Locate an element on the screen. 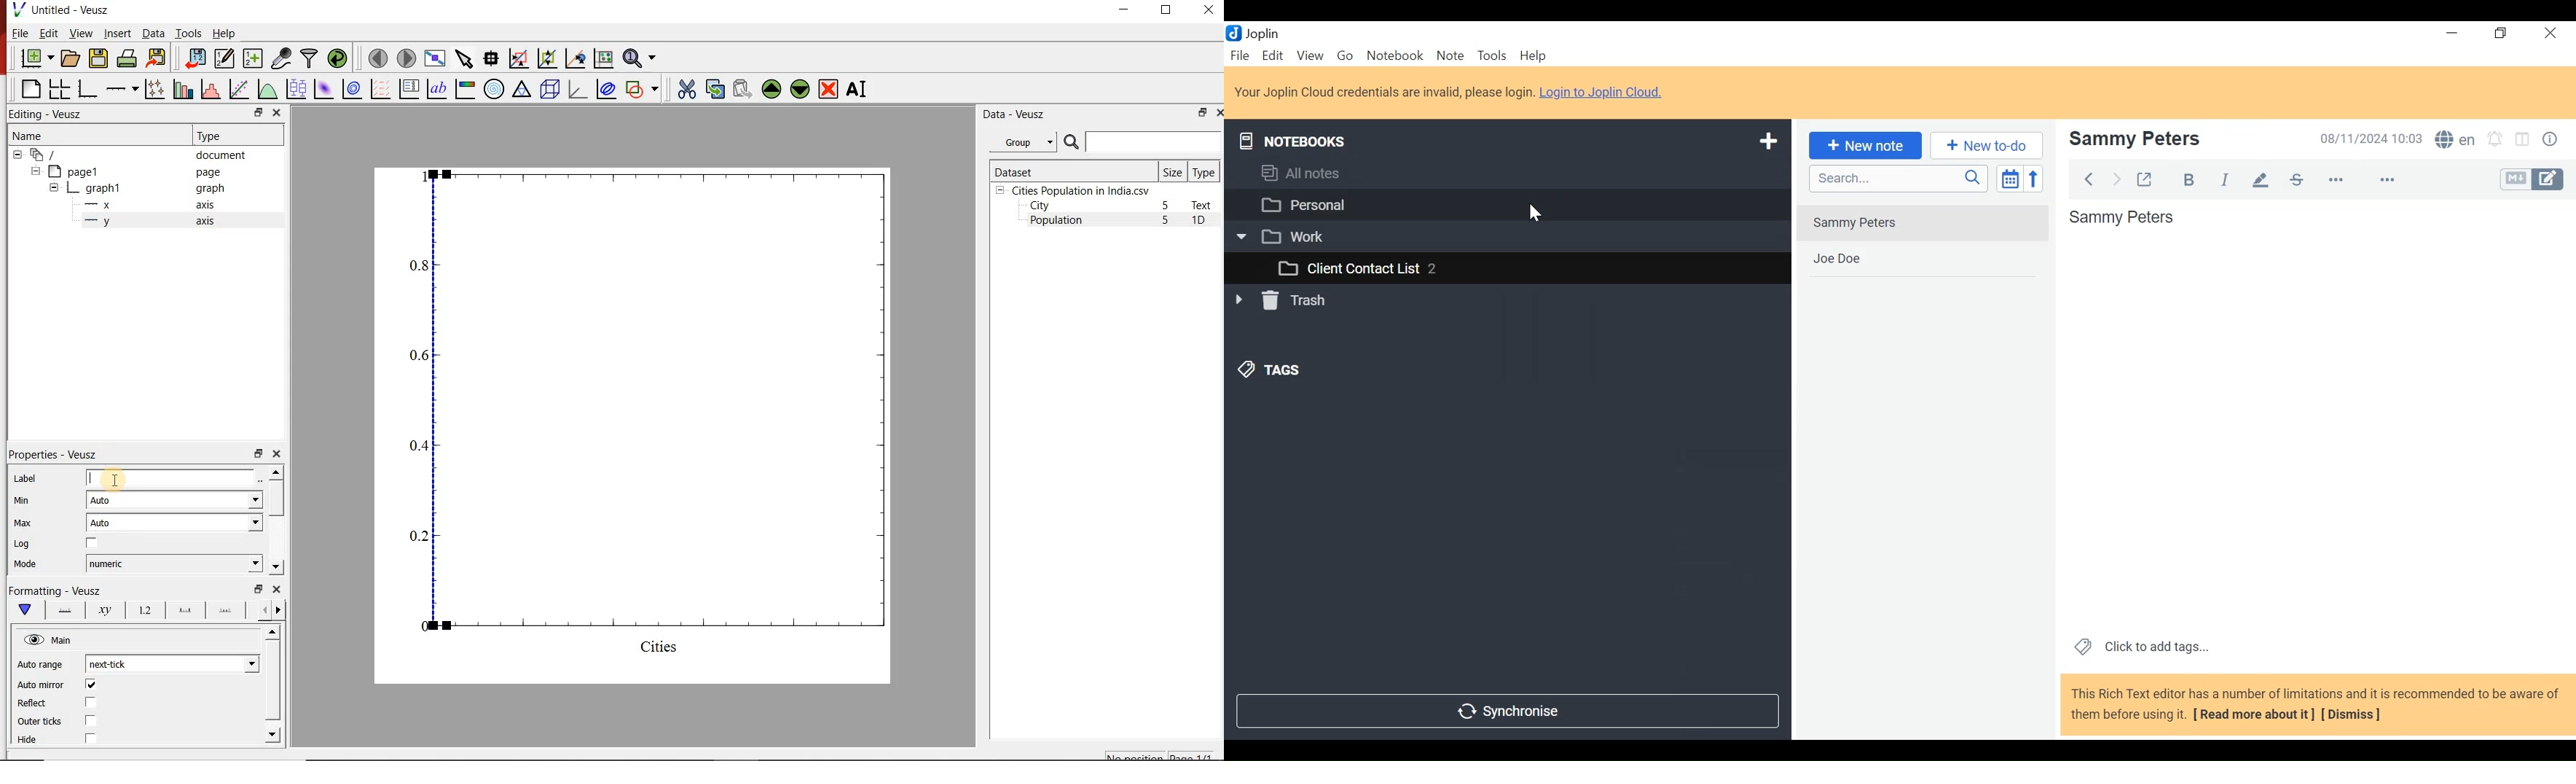 Image resolution: width=2576 pixels, height=784 pixels. cursor is located at coordinates (1532, 211).